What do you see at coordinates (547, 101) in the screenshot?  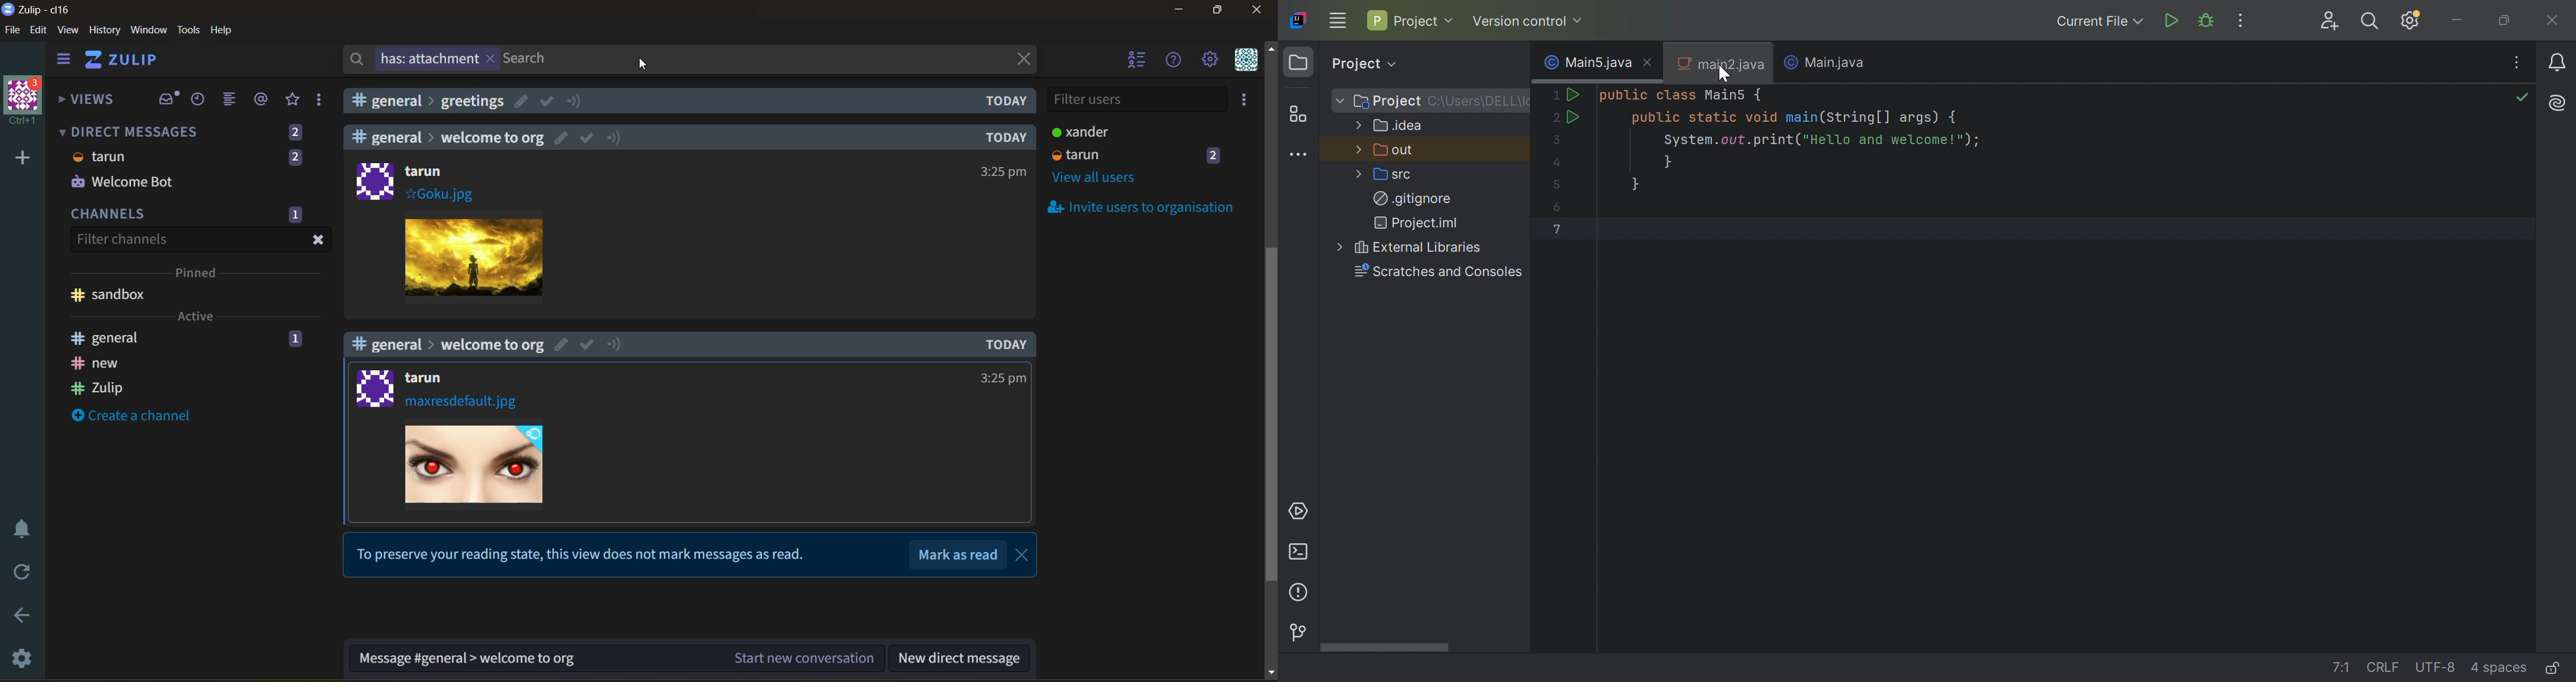 I see `mark` at bounding box center [547, 101].